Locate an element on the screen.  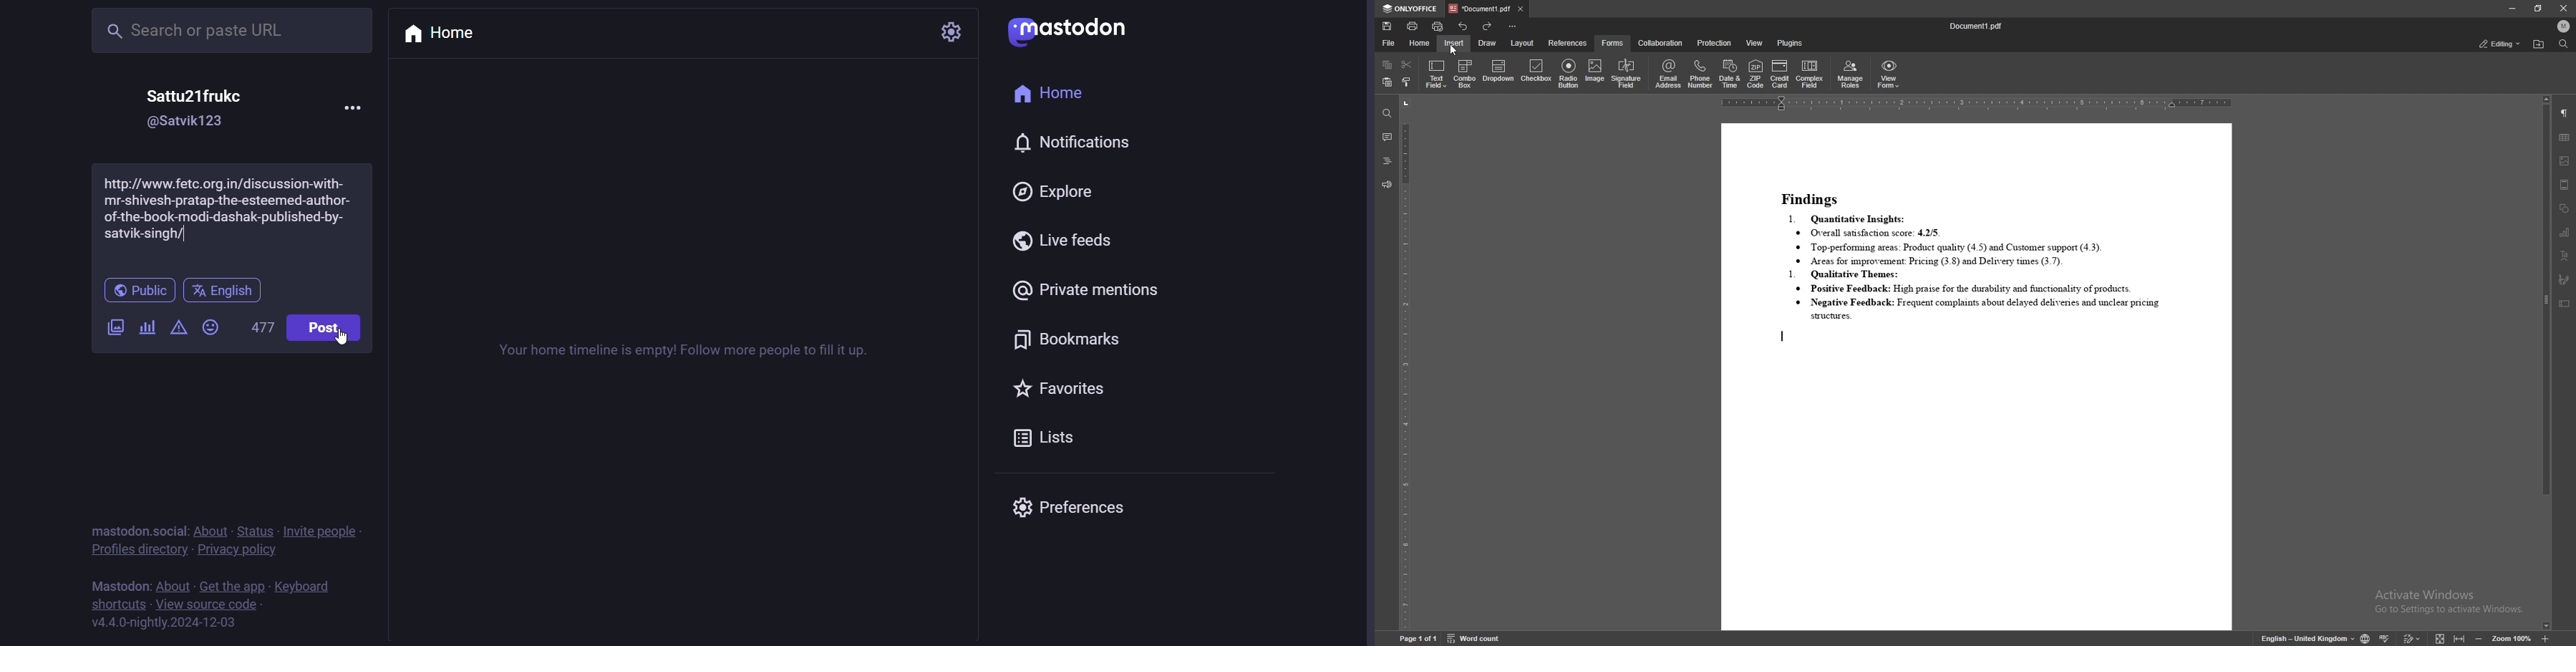
references is located at coordinates (1568, 43).